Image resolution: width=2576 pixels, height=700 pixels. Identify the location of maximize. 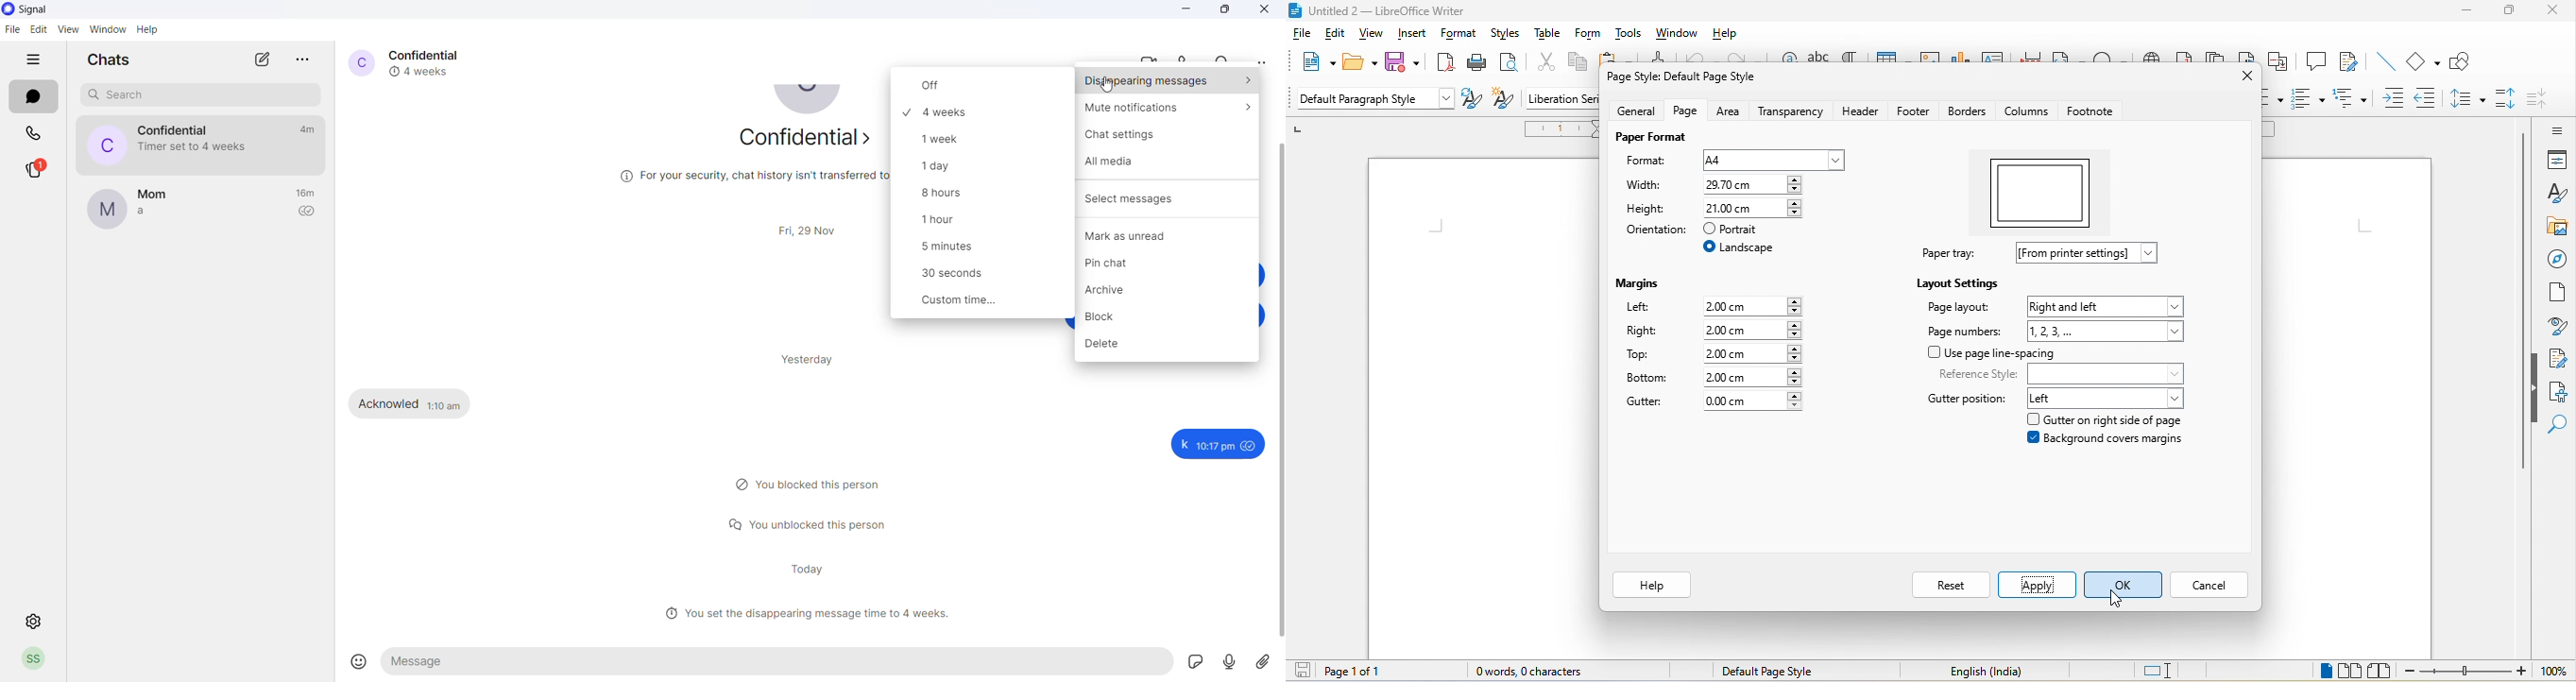
(1227, 10).